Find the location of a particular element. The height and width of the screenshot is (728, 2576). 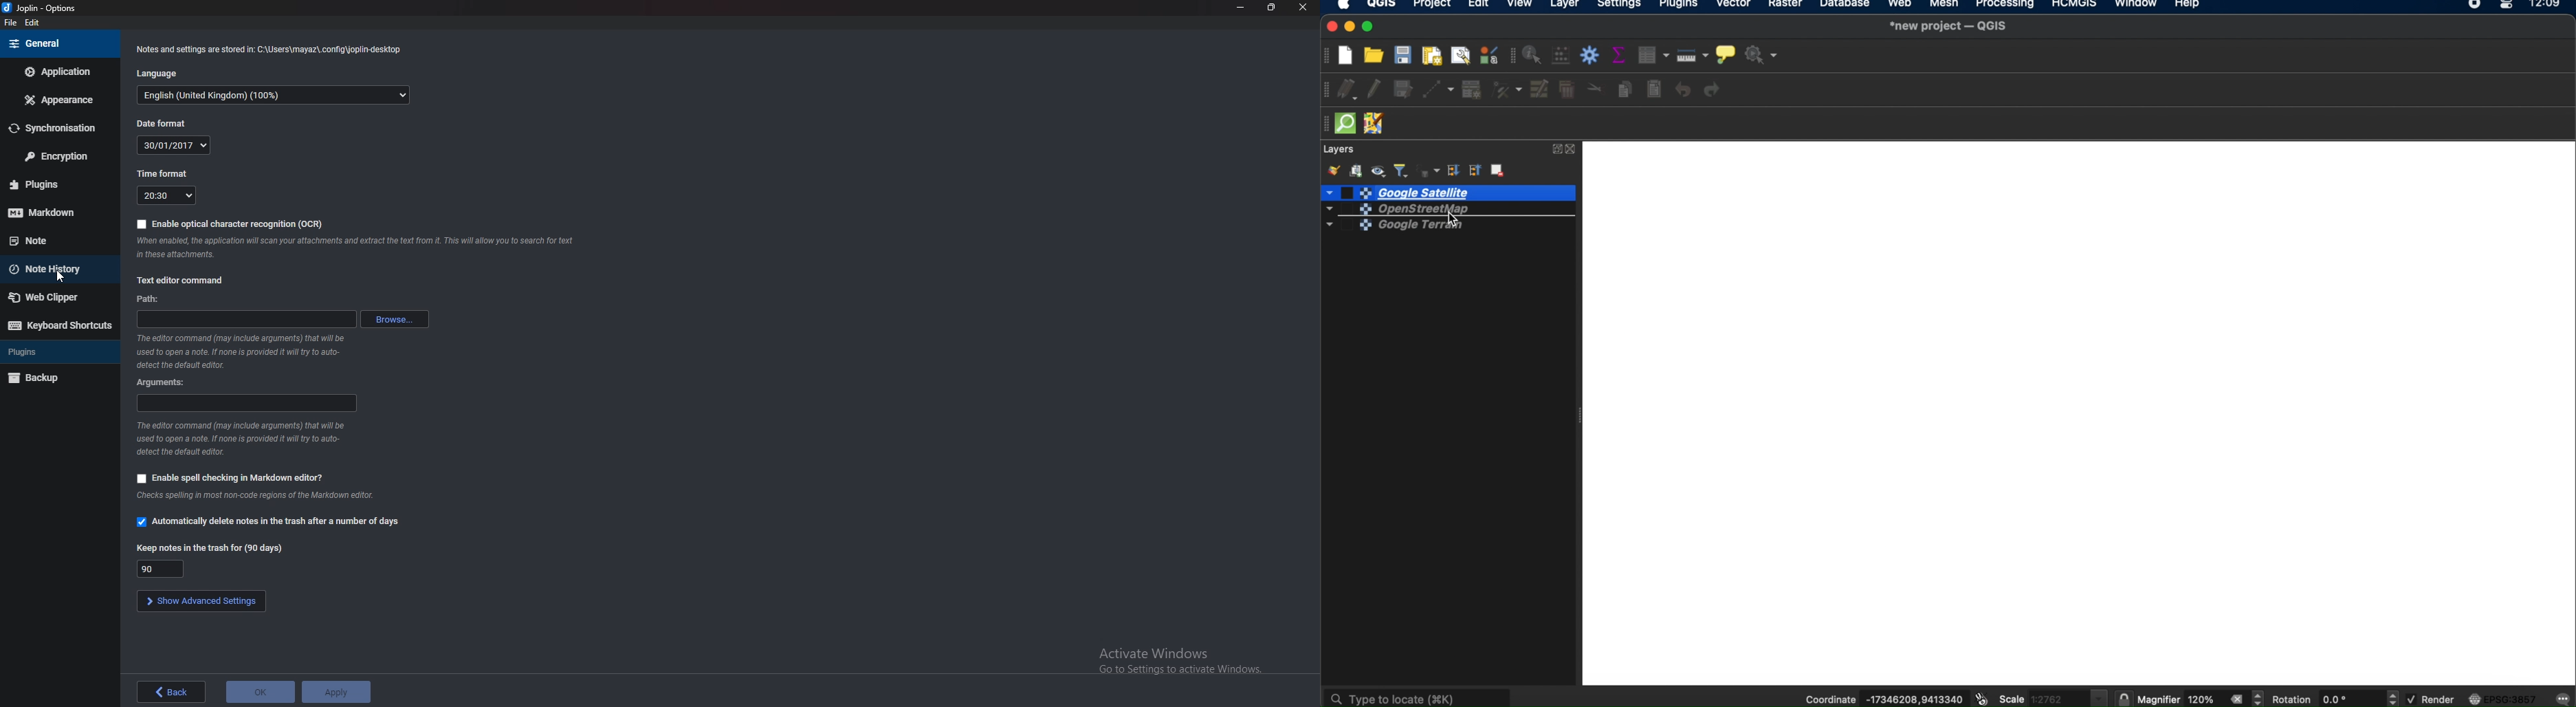

Info is located at coordinates (270, 49).